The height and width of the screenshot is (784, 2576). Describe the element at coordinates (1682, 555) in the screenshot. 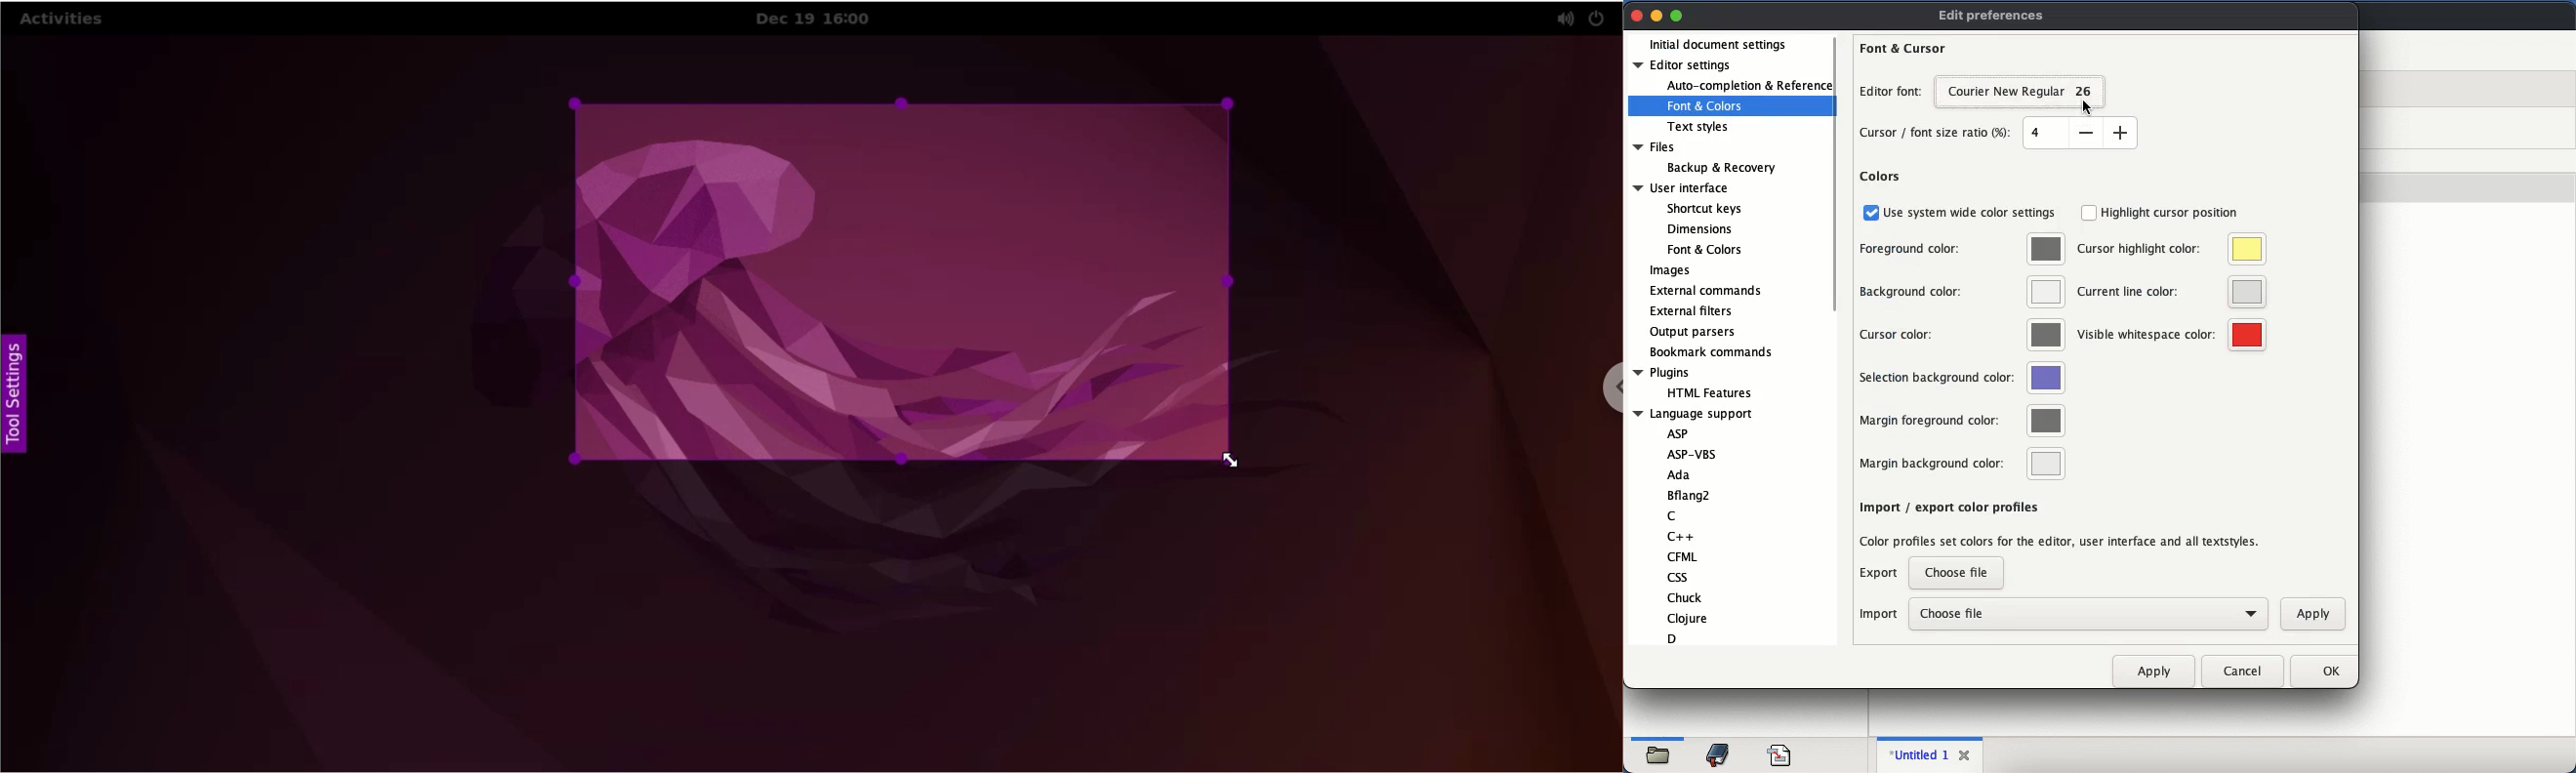

I see `CFML` at that location.